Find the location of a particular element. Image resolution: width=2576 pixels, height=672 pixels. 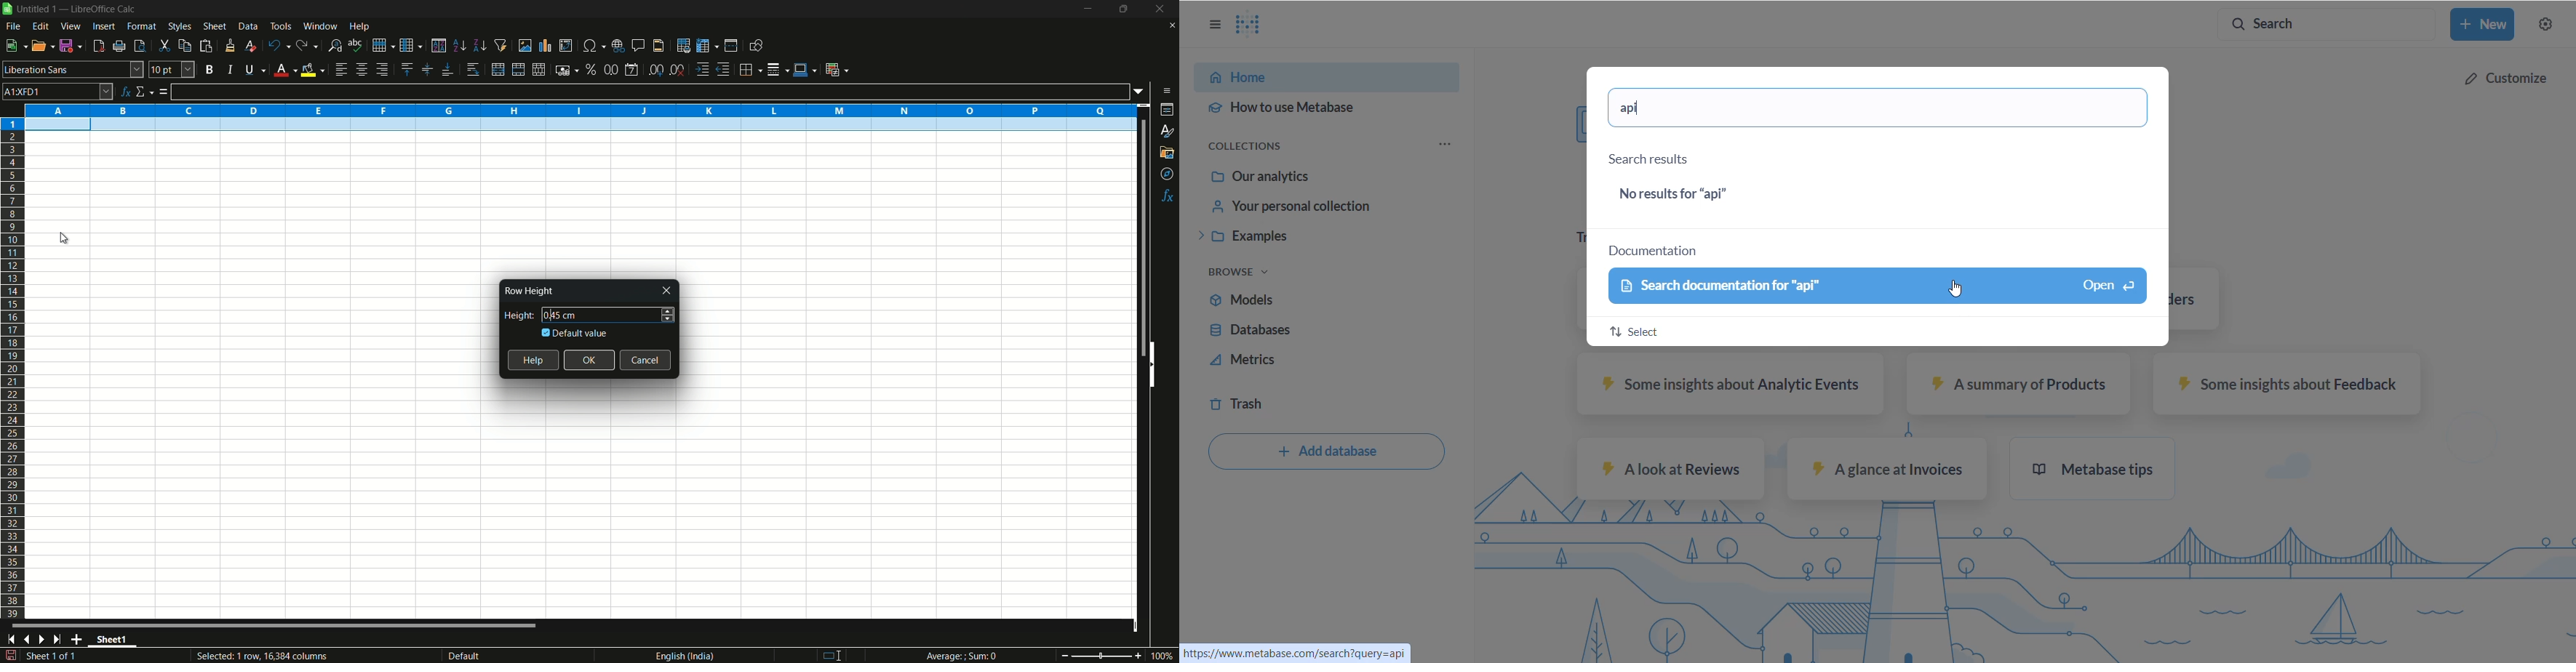

insert comment is located at coordinates (639, 45).